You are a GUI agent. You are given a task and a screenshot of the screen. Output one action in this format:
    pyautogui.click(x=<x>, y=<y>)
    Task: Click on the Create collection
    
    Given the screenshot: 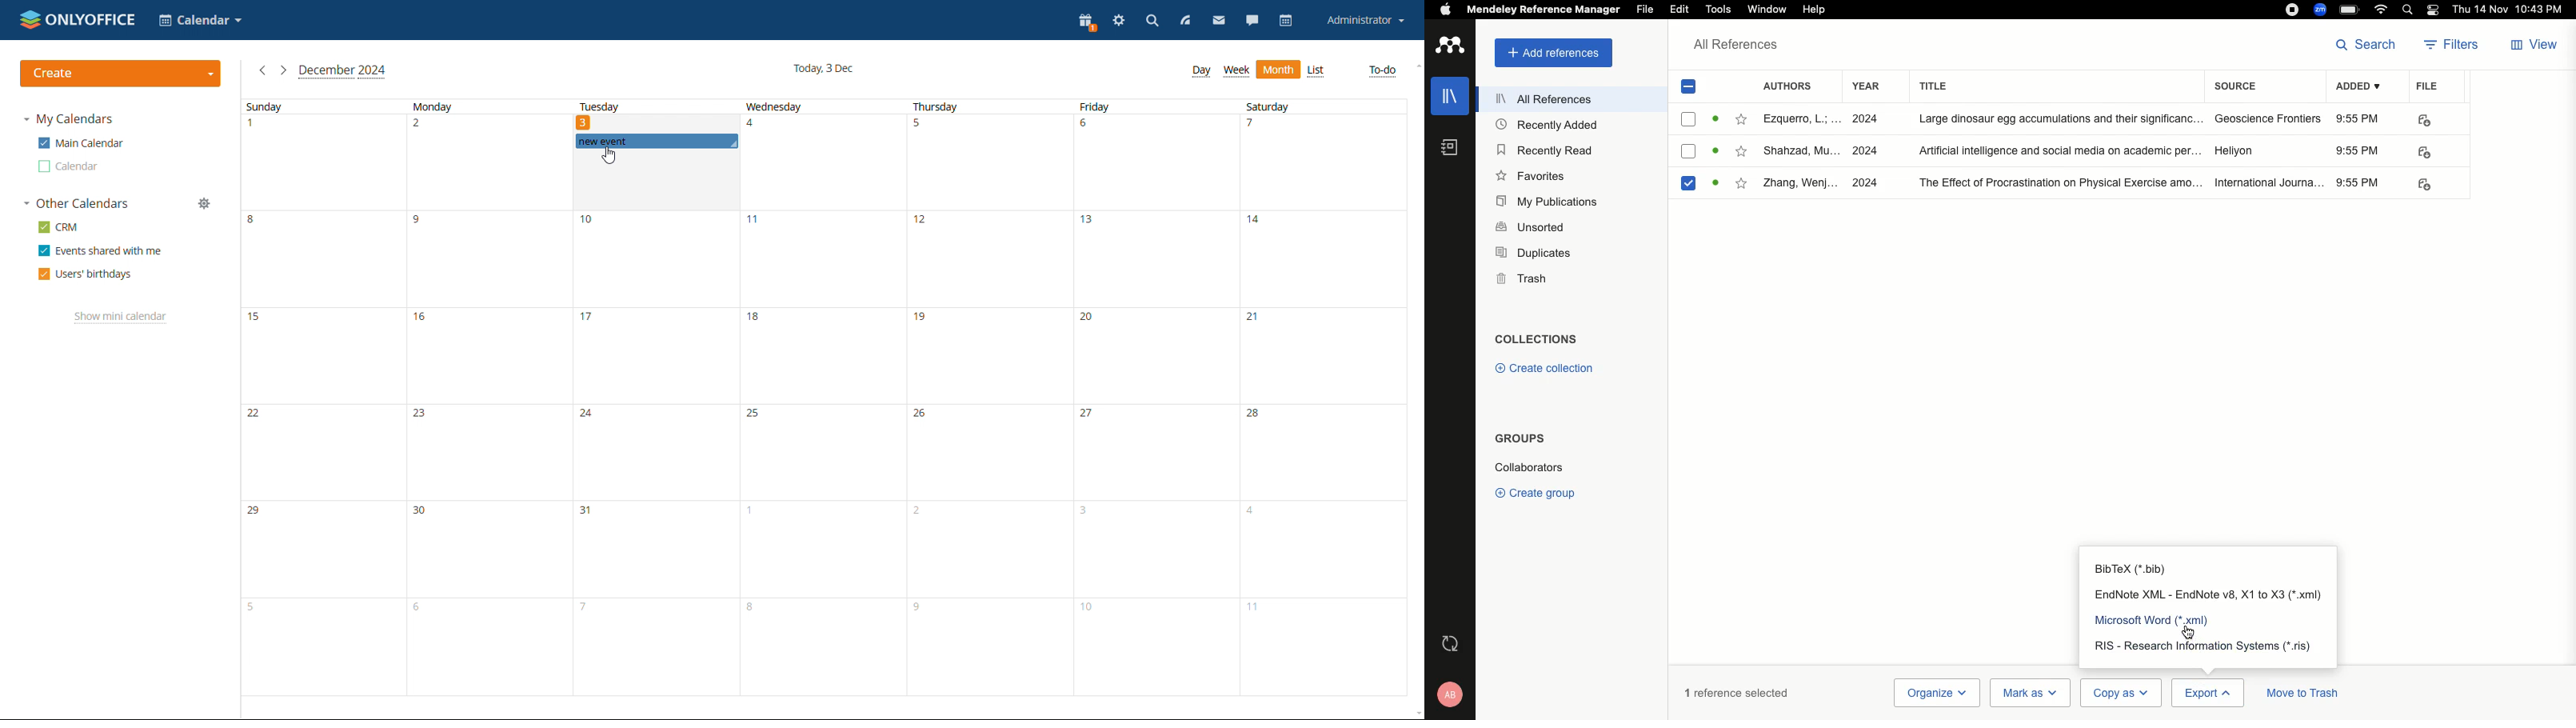 What is the action you would take?
    pyautogui.click(x=1542, y=368)
    